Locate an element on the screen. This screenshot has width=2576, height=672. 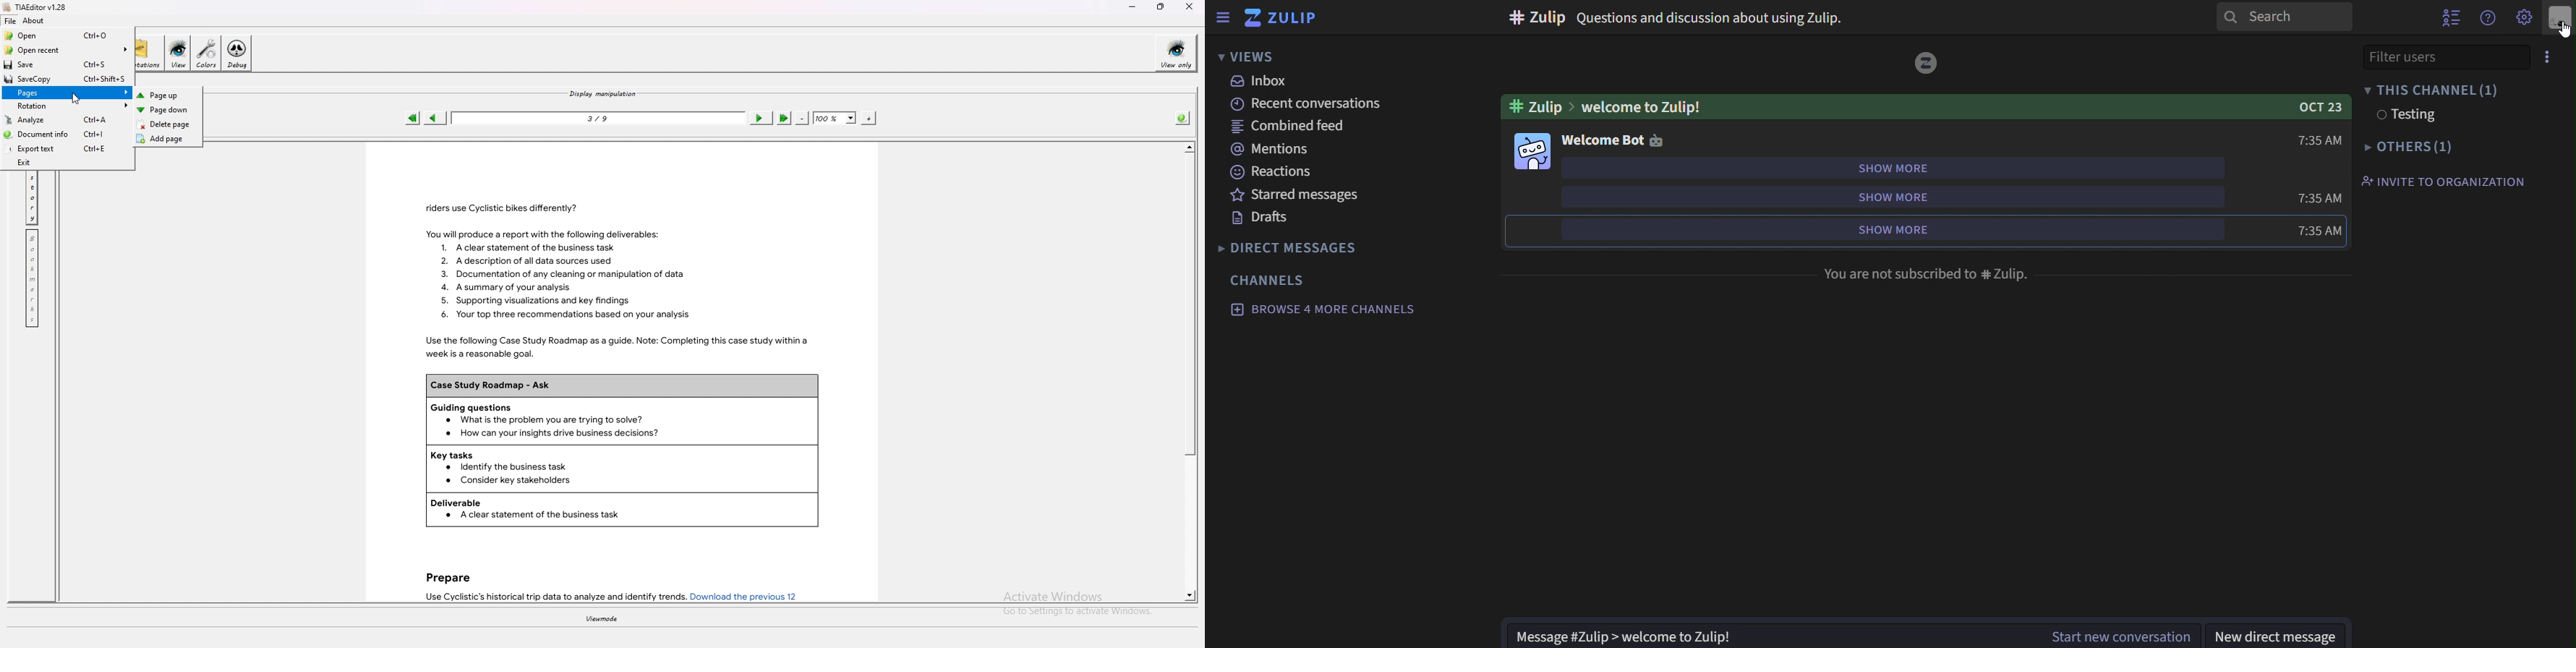
emoji is located at coordinates (1660, 140).